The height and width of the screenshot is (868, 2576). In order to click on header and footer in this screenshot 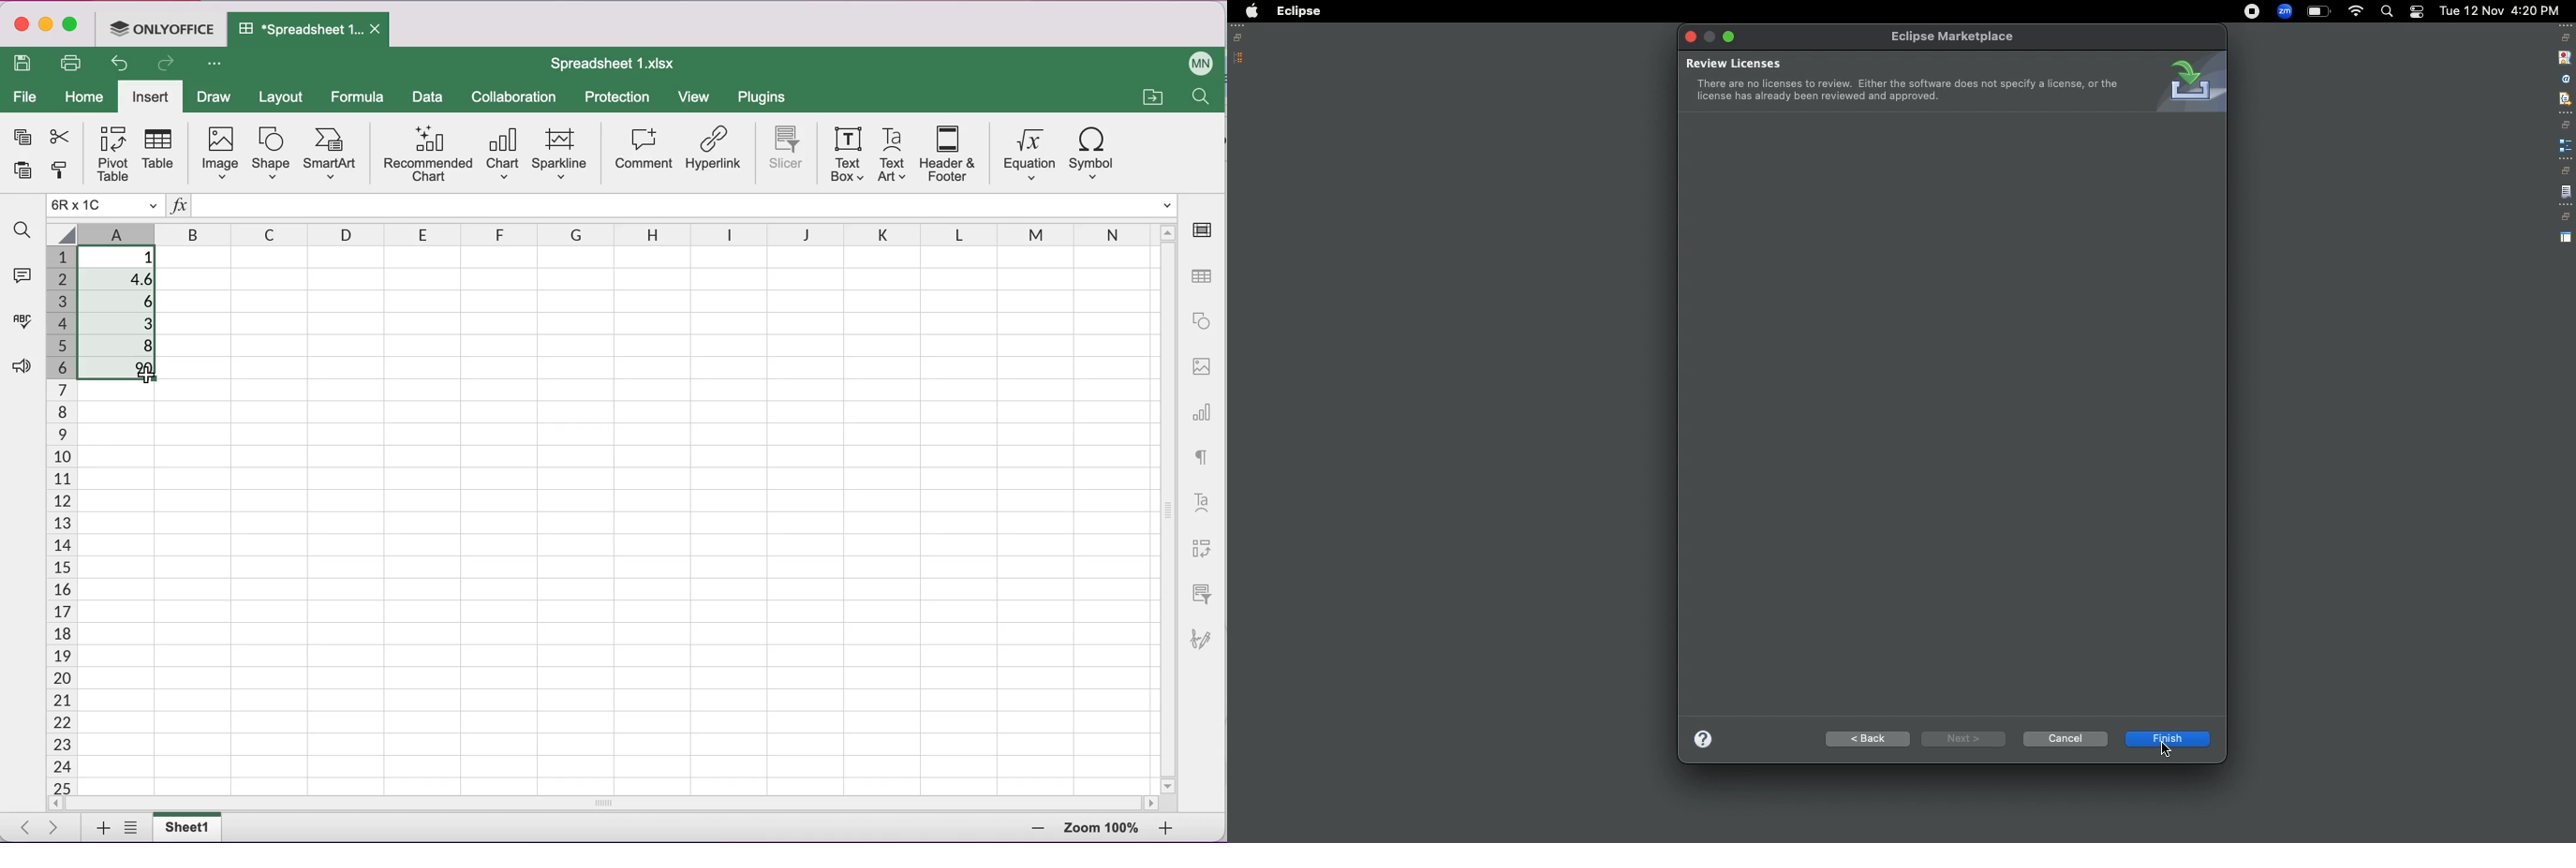, I will do `click(947, 154)`.